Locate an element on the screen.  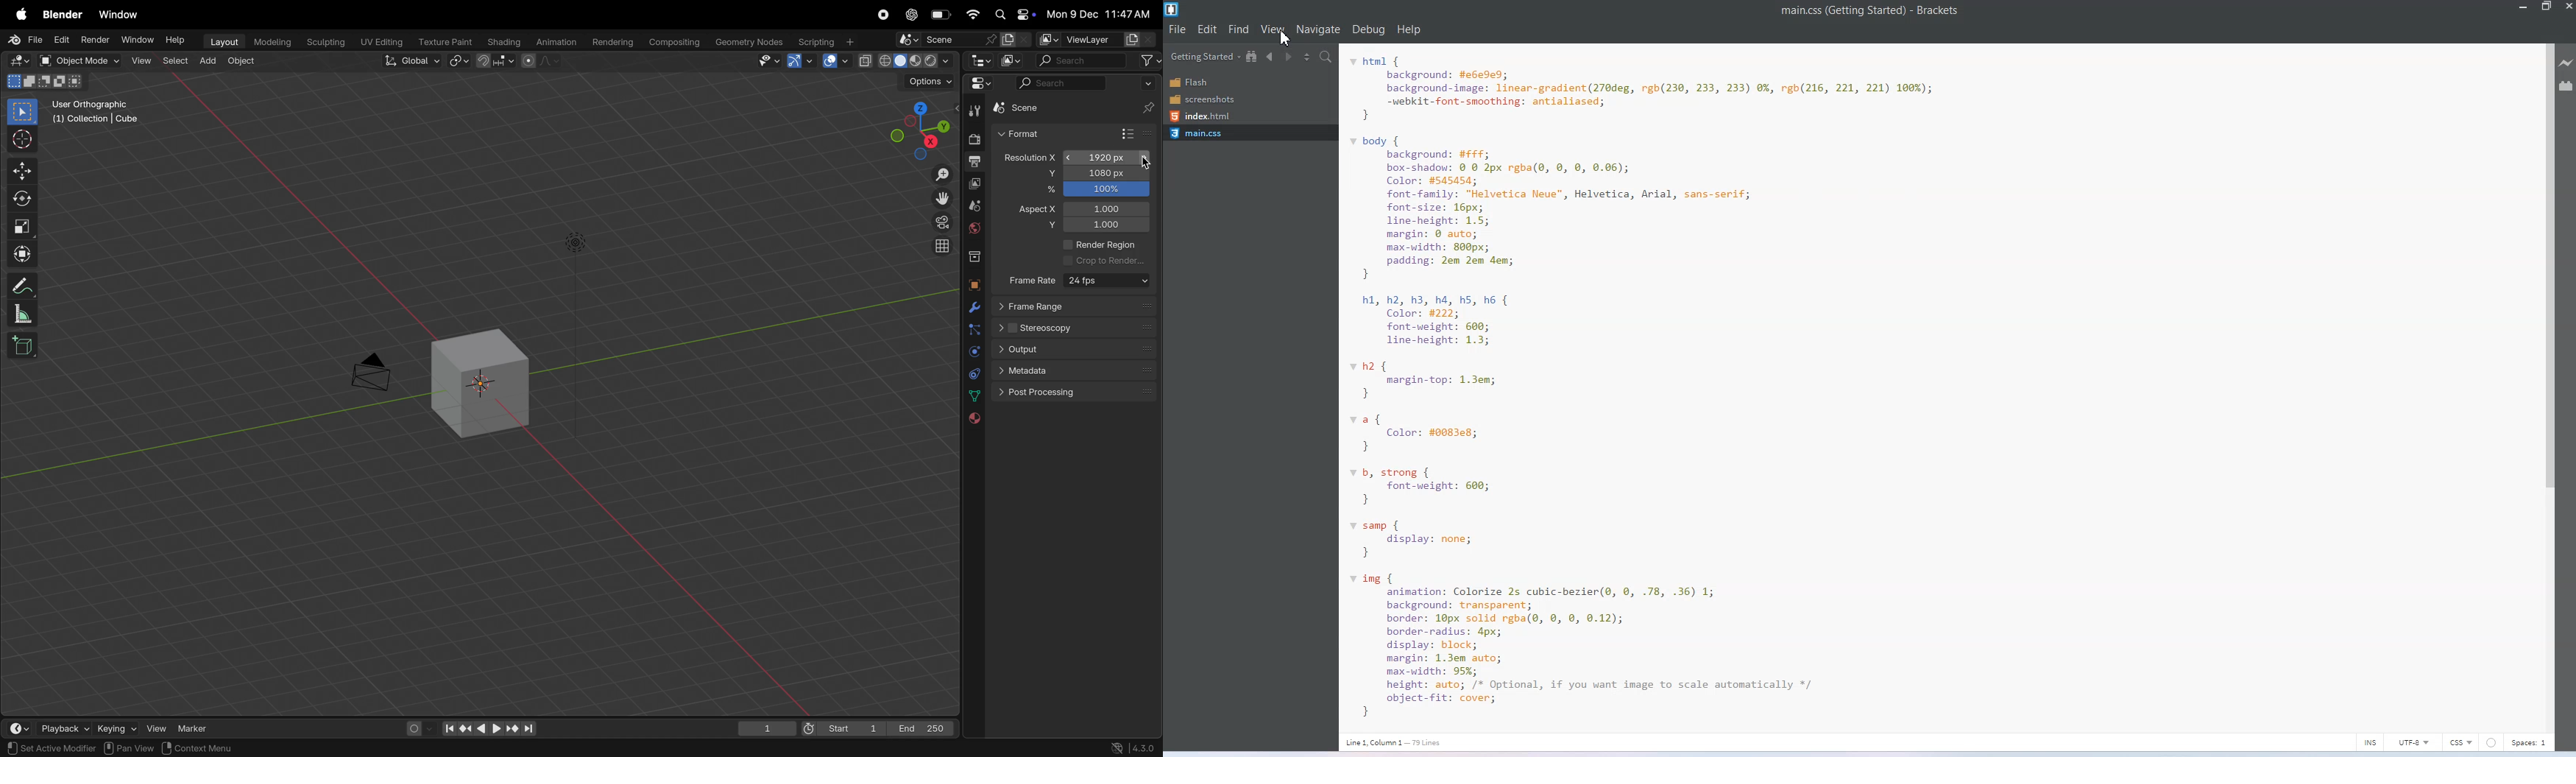
battery is located at coordinates (938, 15).